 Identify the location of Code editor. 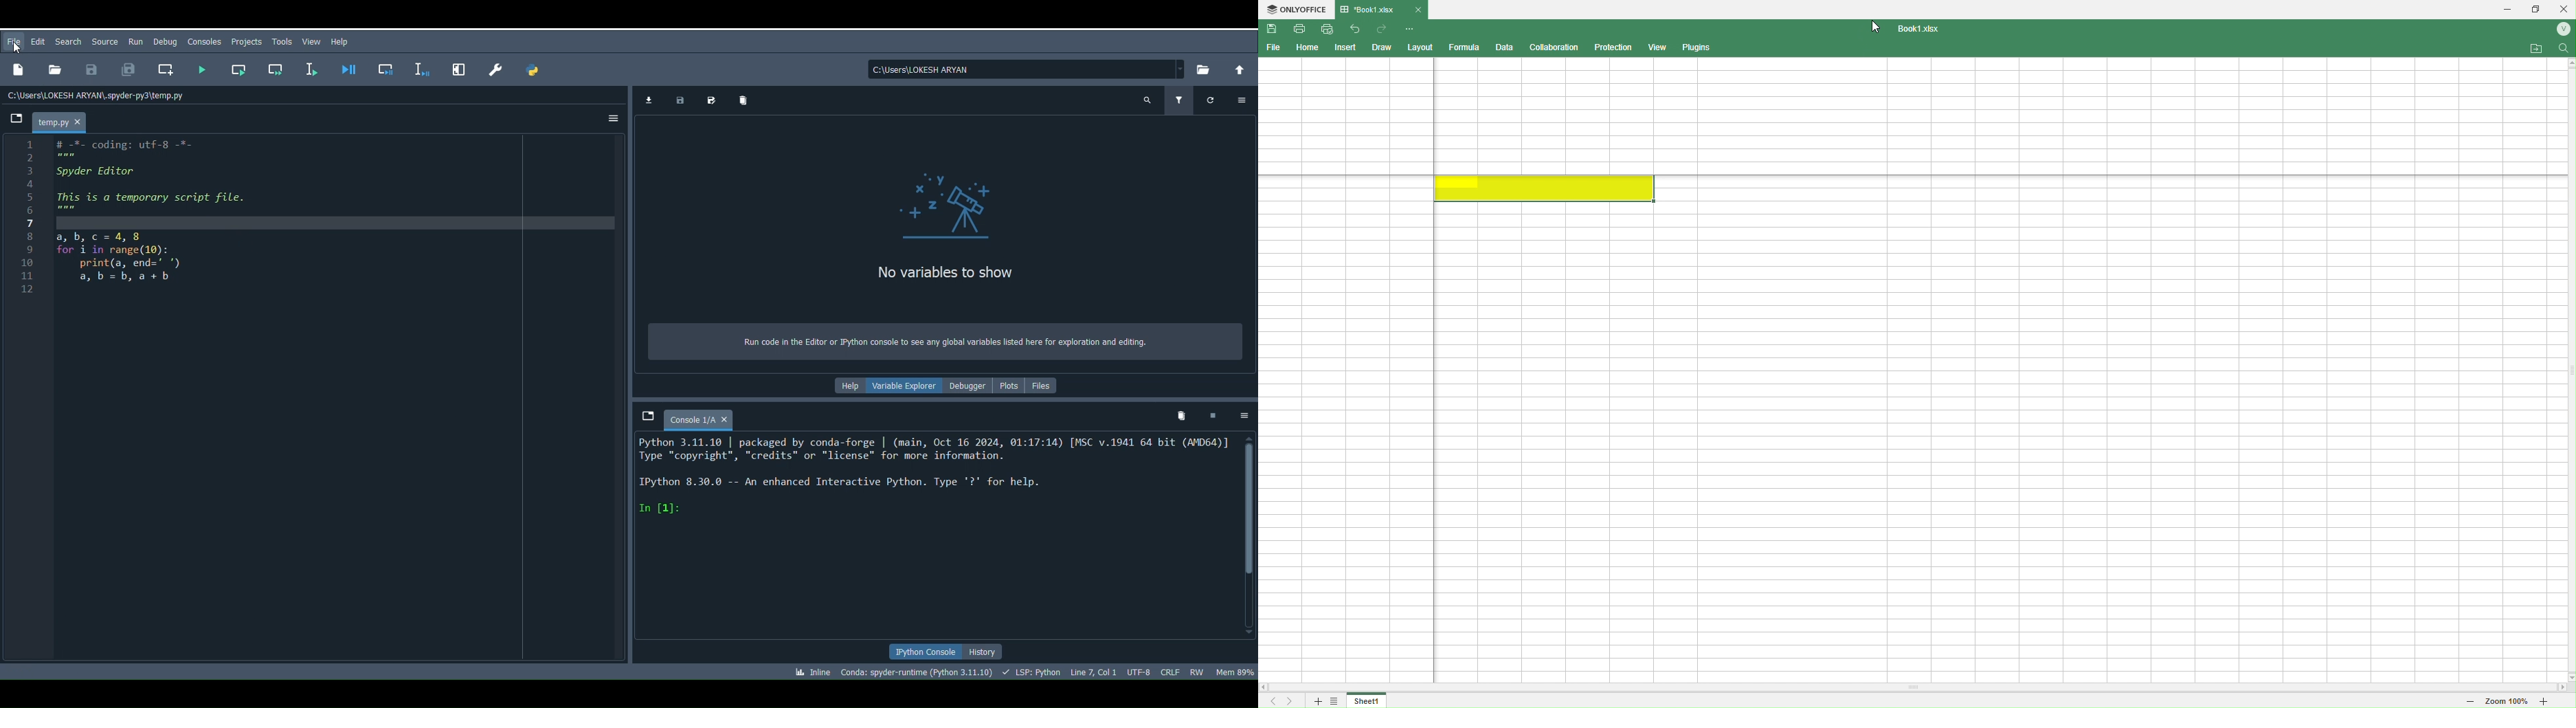
(335, 399).